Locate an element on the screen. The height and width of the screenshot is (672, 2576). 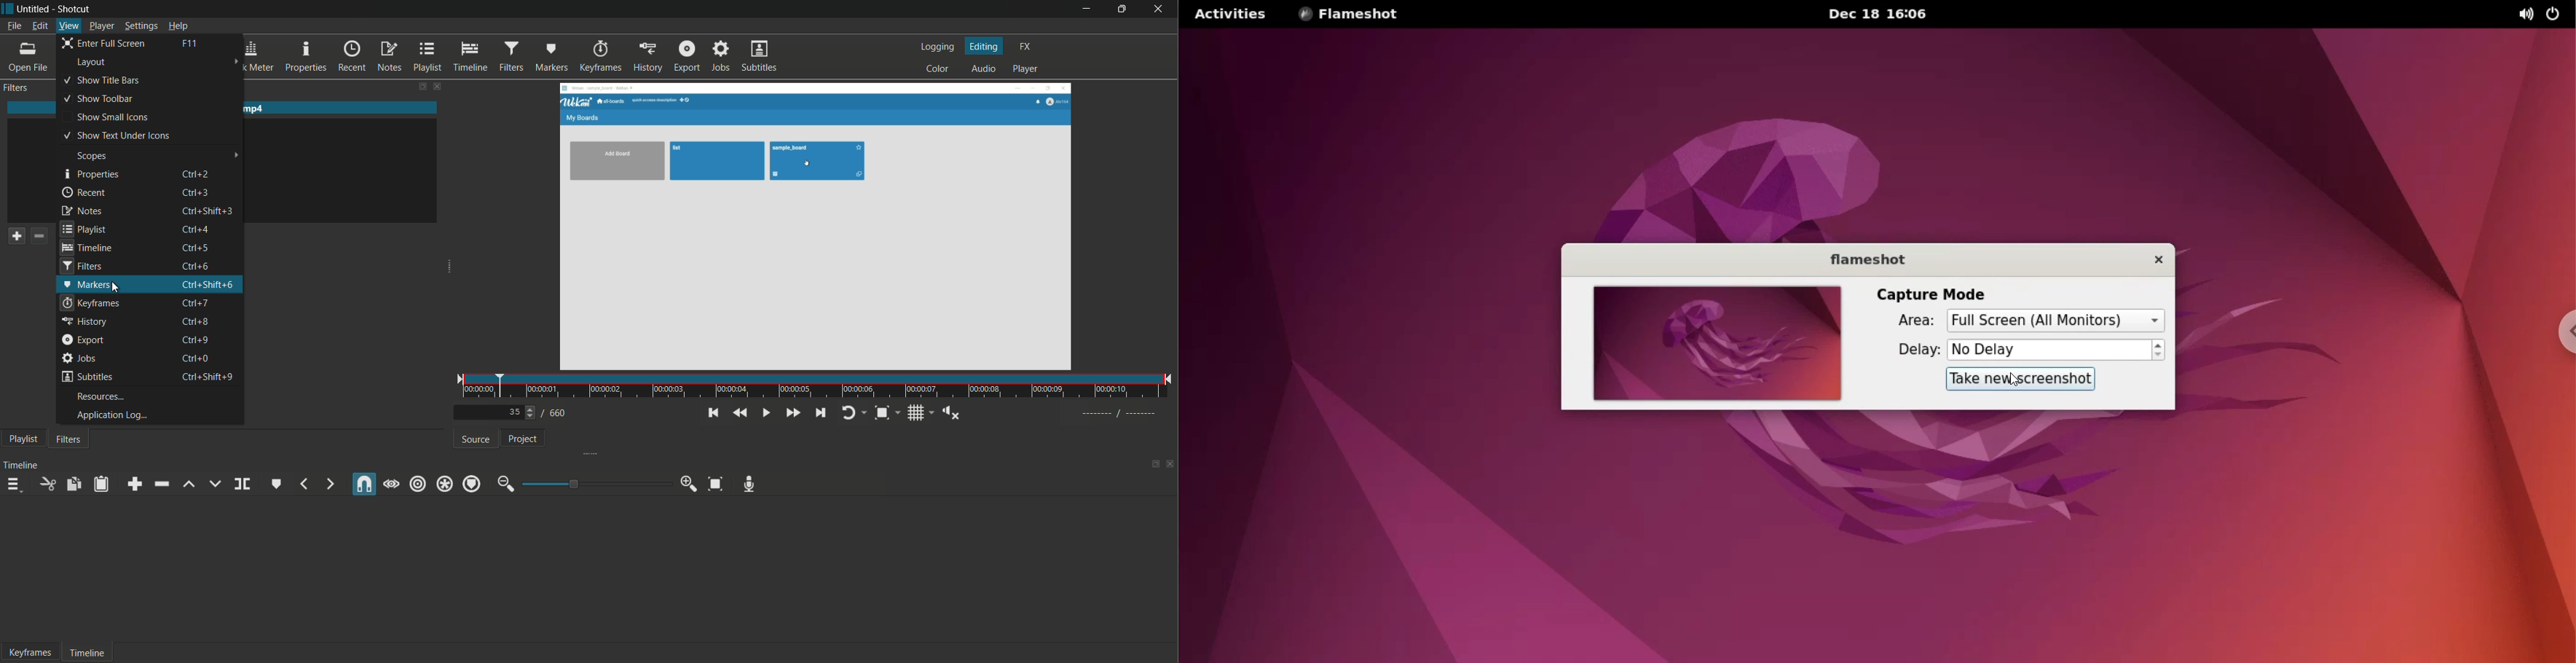
current frame is located at coordinates (517, 413).